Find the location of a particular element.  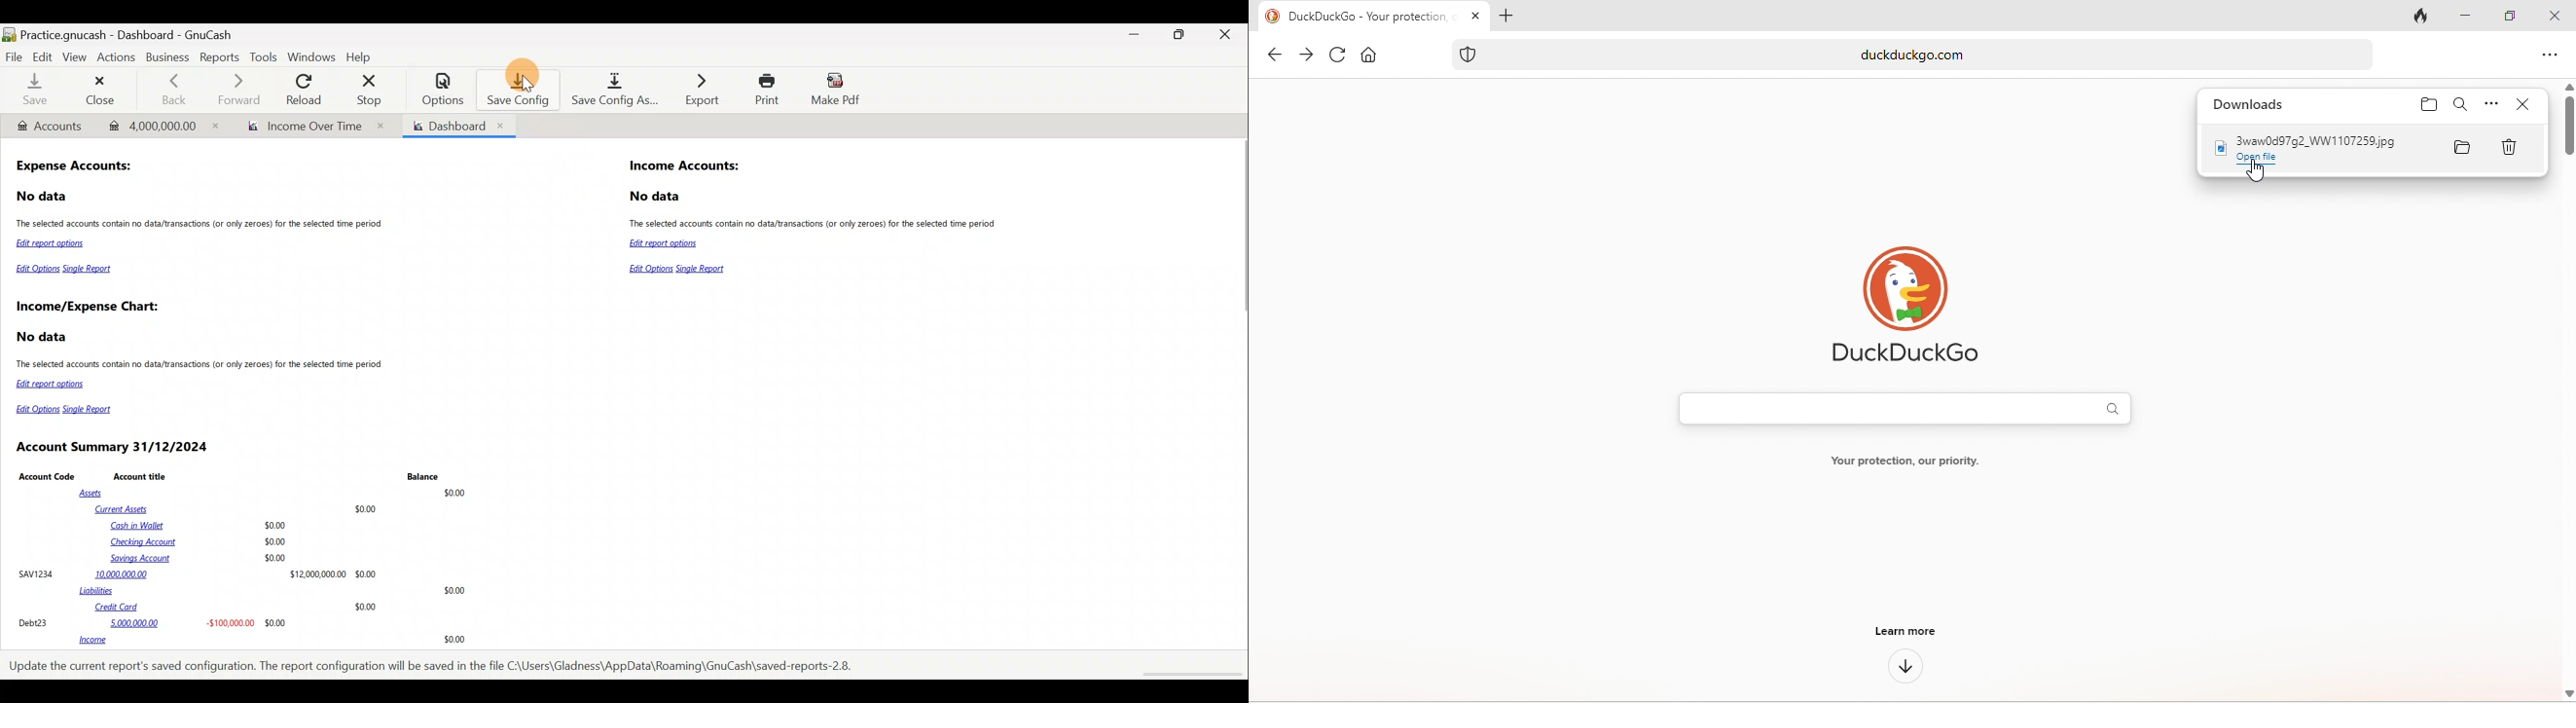

Edit report options is located at coordinates (666, 244).